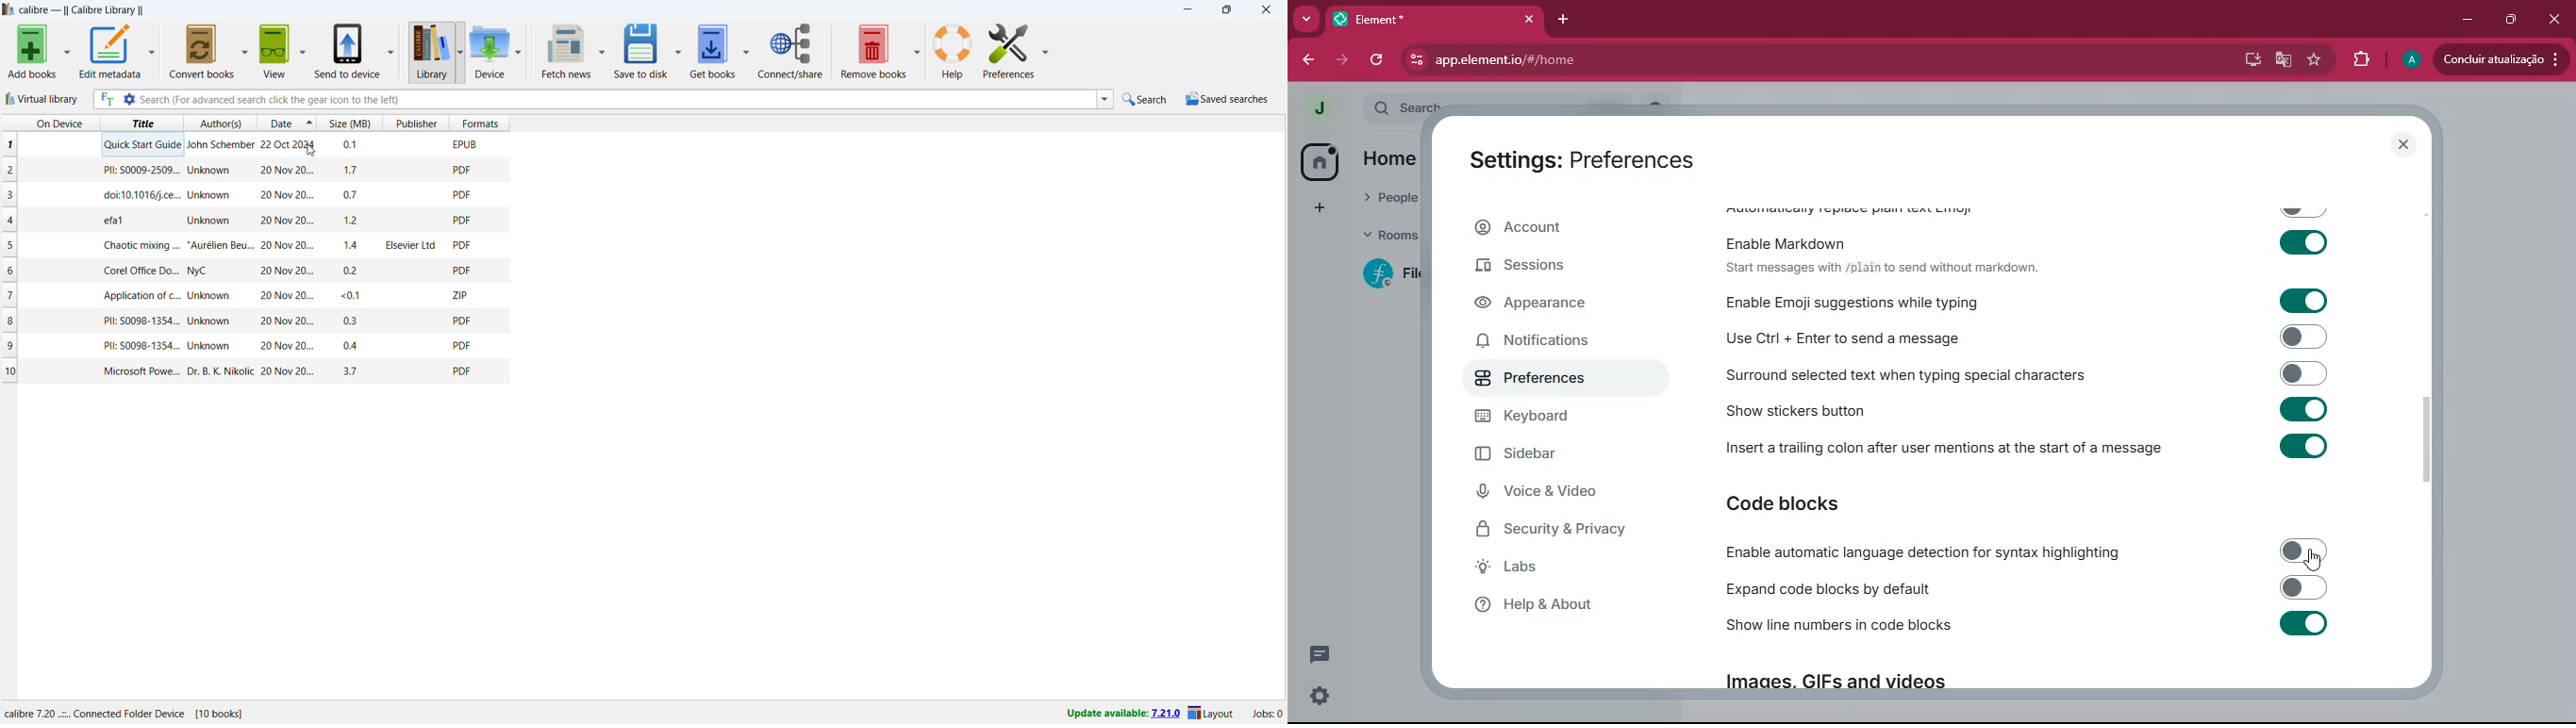 Image resolution: width=2576 pixels, height=728 pixels. I want to click on Start messages with /plain to send without markdown., so click(1882, 268).